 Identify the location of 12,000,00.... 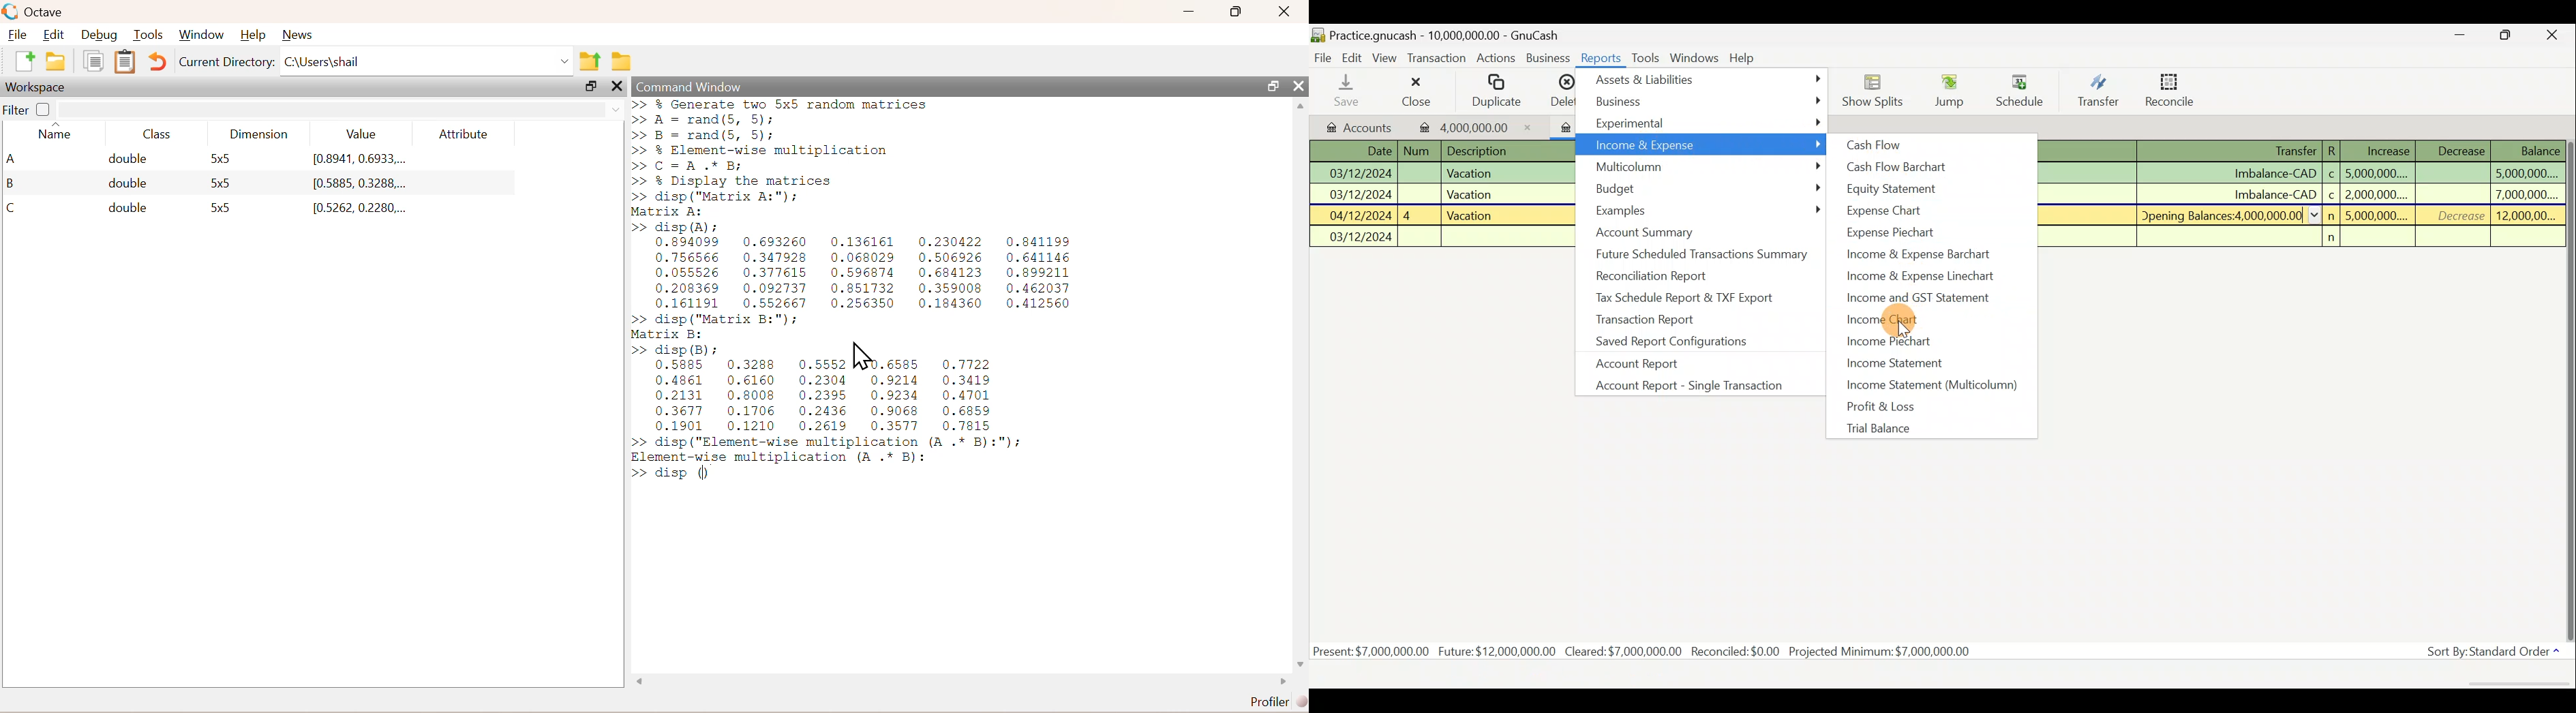
(2527, 216).